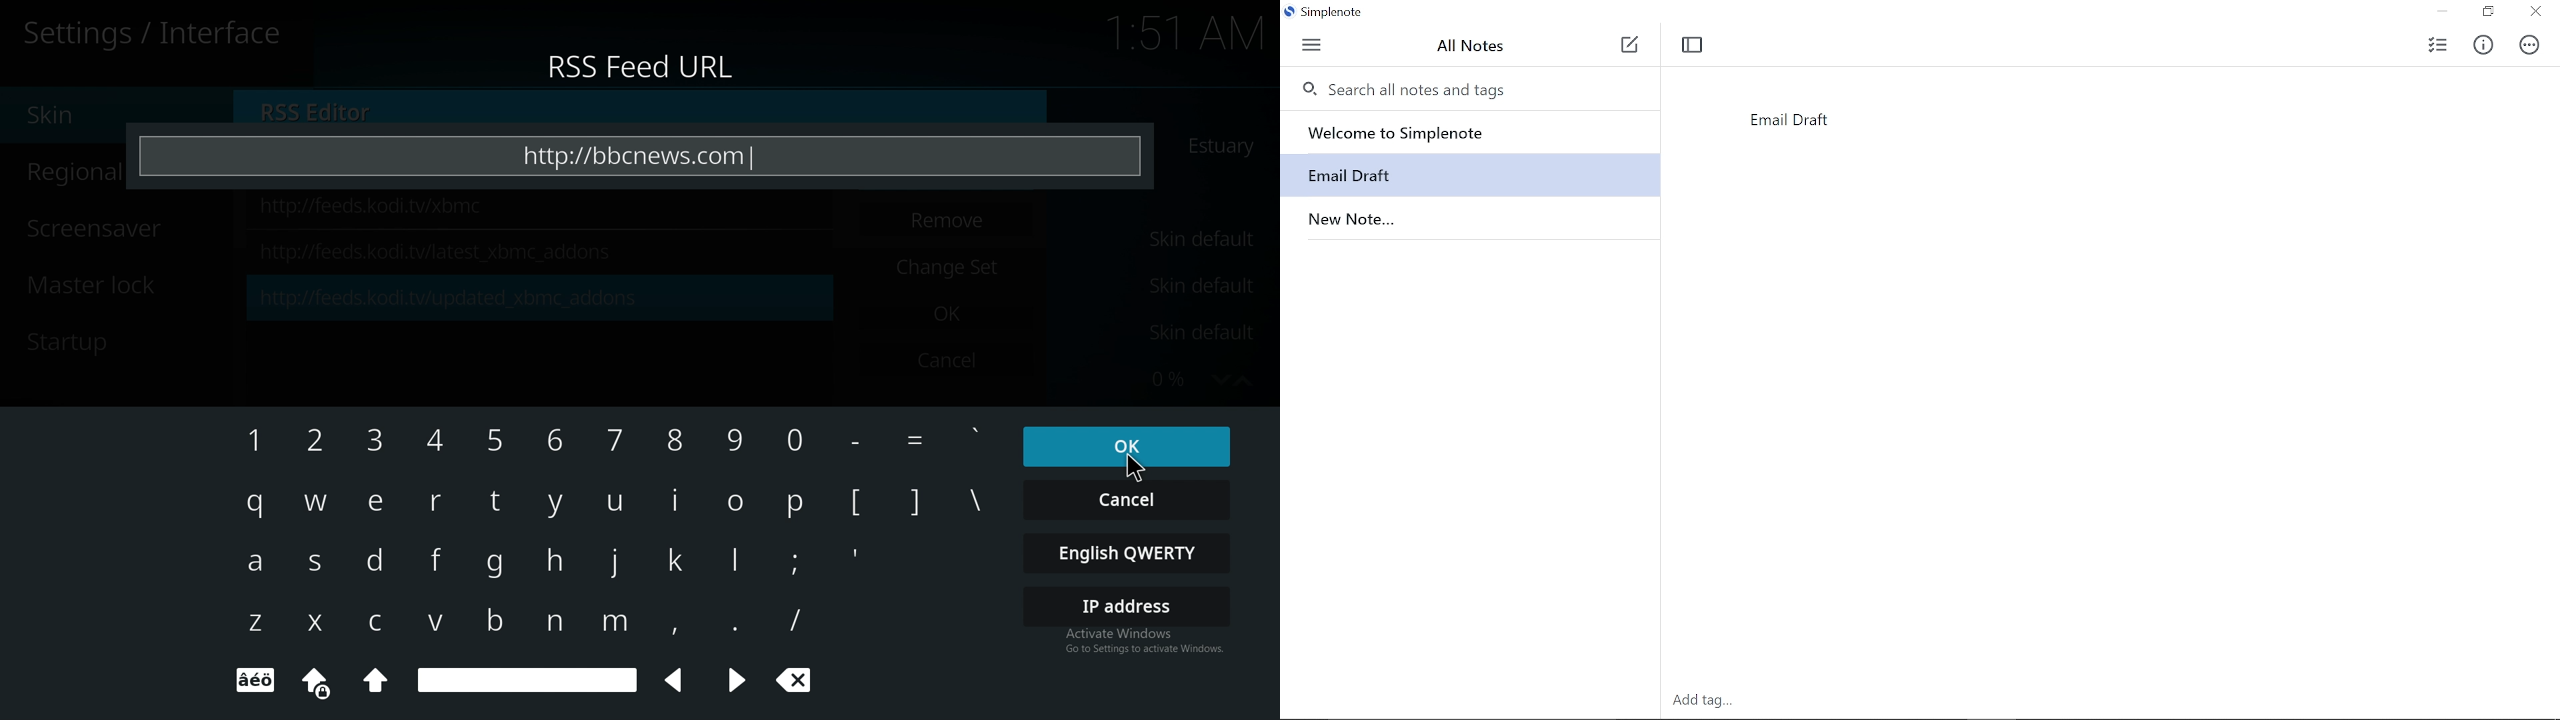 The width and height of the screenshot is (2576, 728). What do you see at coordinates (1692, 44) in the screenshot?
I see `Toggle focus mode` at bounding box center [1692, 44].